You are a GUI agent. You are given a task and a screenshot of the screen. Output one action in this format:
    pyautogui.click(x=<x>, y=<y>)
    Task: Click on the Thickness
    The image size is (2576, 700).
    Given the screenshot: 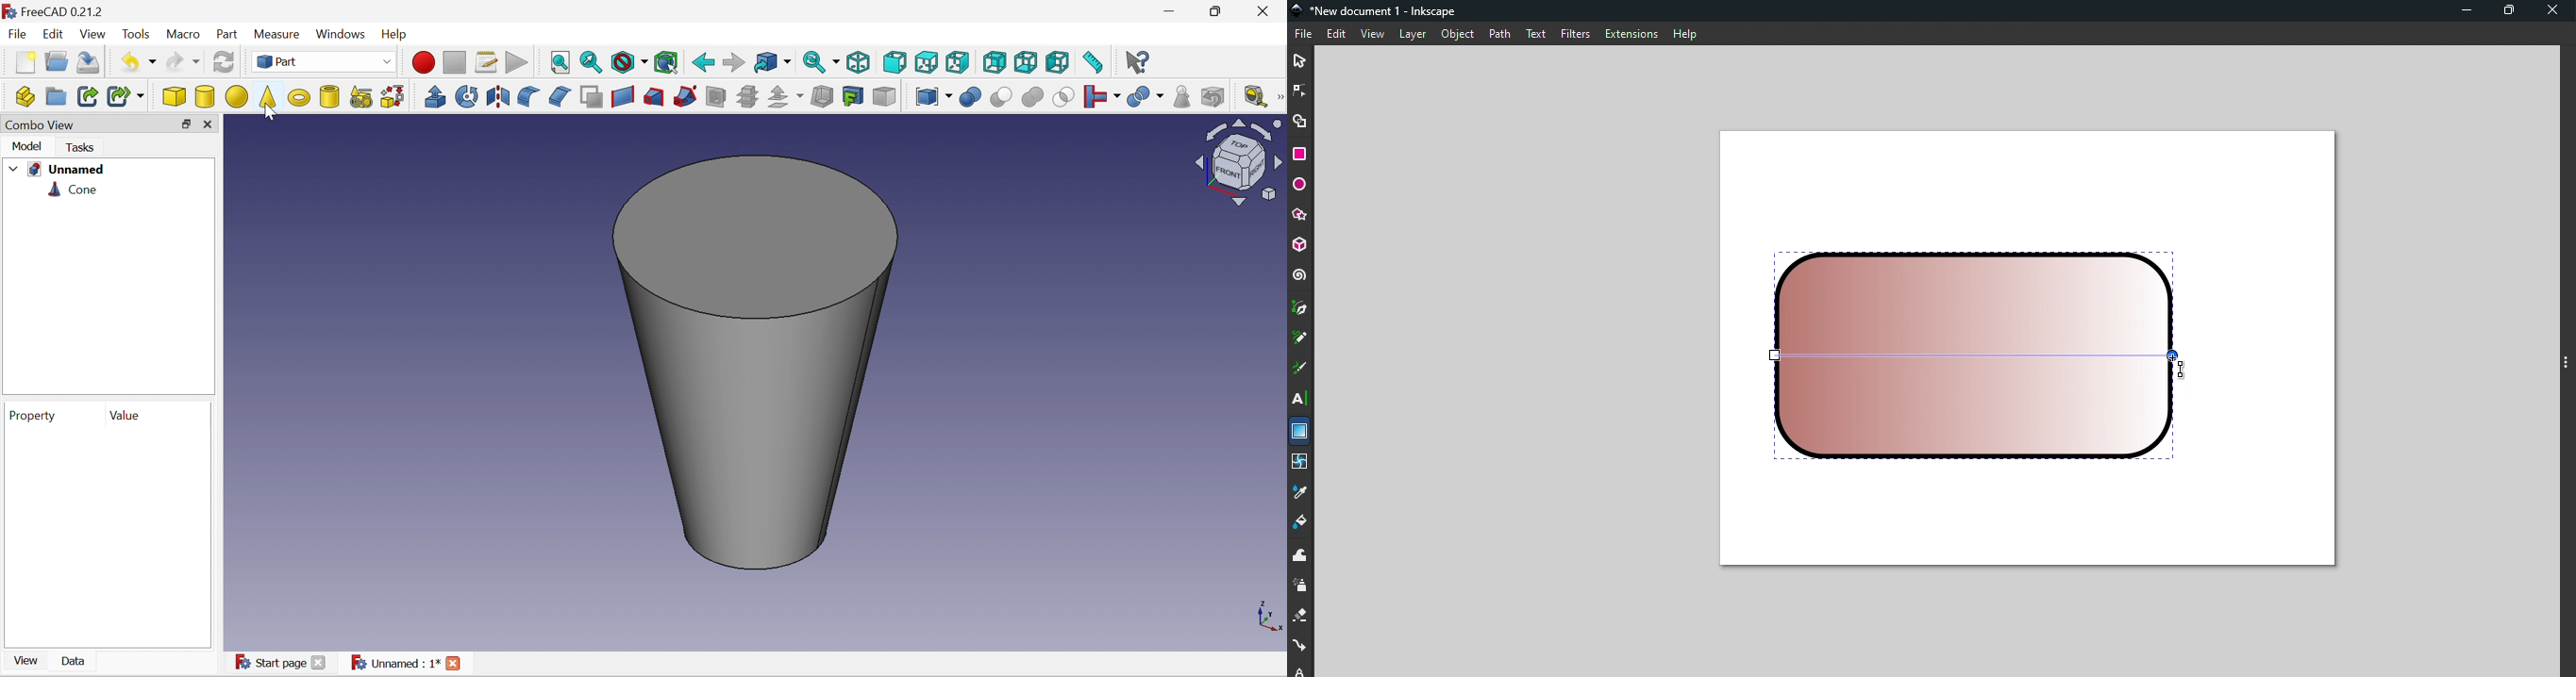 What is the action you would take?
    pyautogui.click(x=821, y=97)
    